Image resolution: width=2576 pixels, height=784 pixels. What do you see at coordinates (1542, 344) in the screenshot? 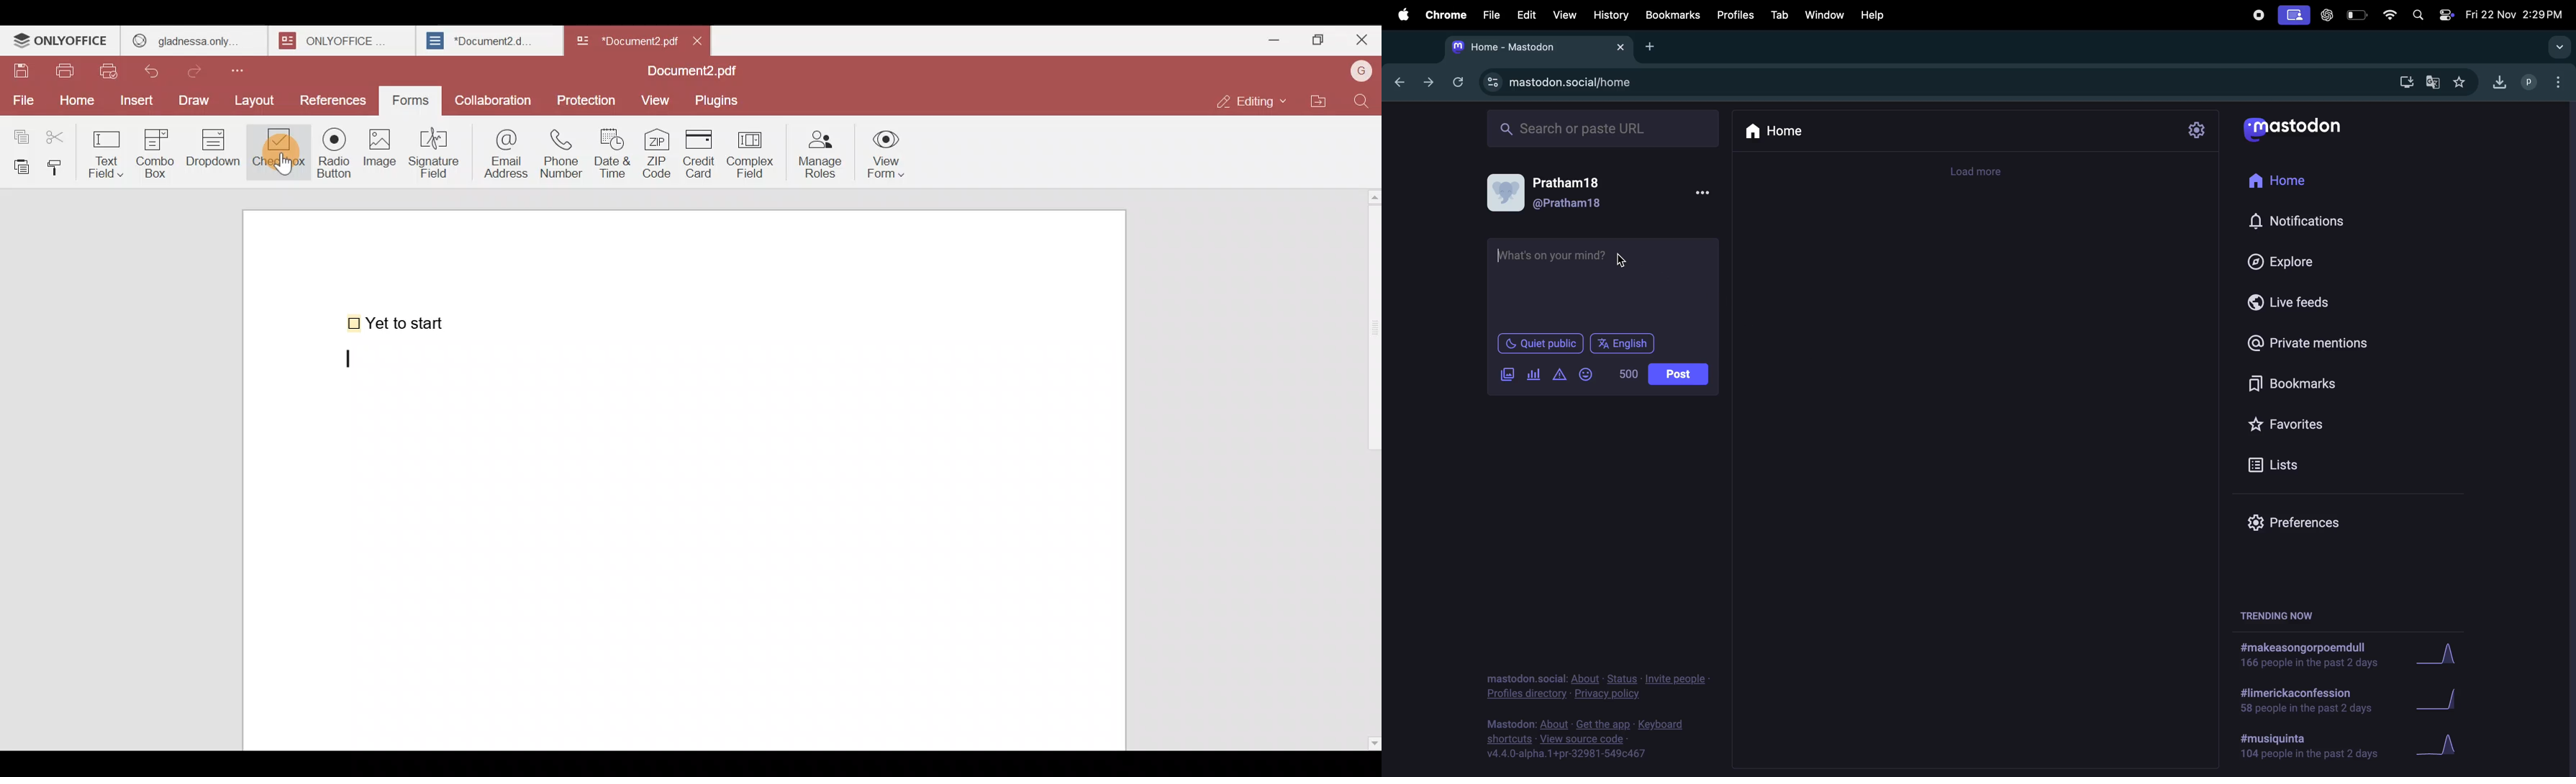
I see `quiet public` at bounding box center [1542, 344].